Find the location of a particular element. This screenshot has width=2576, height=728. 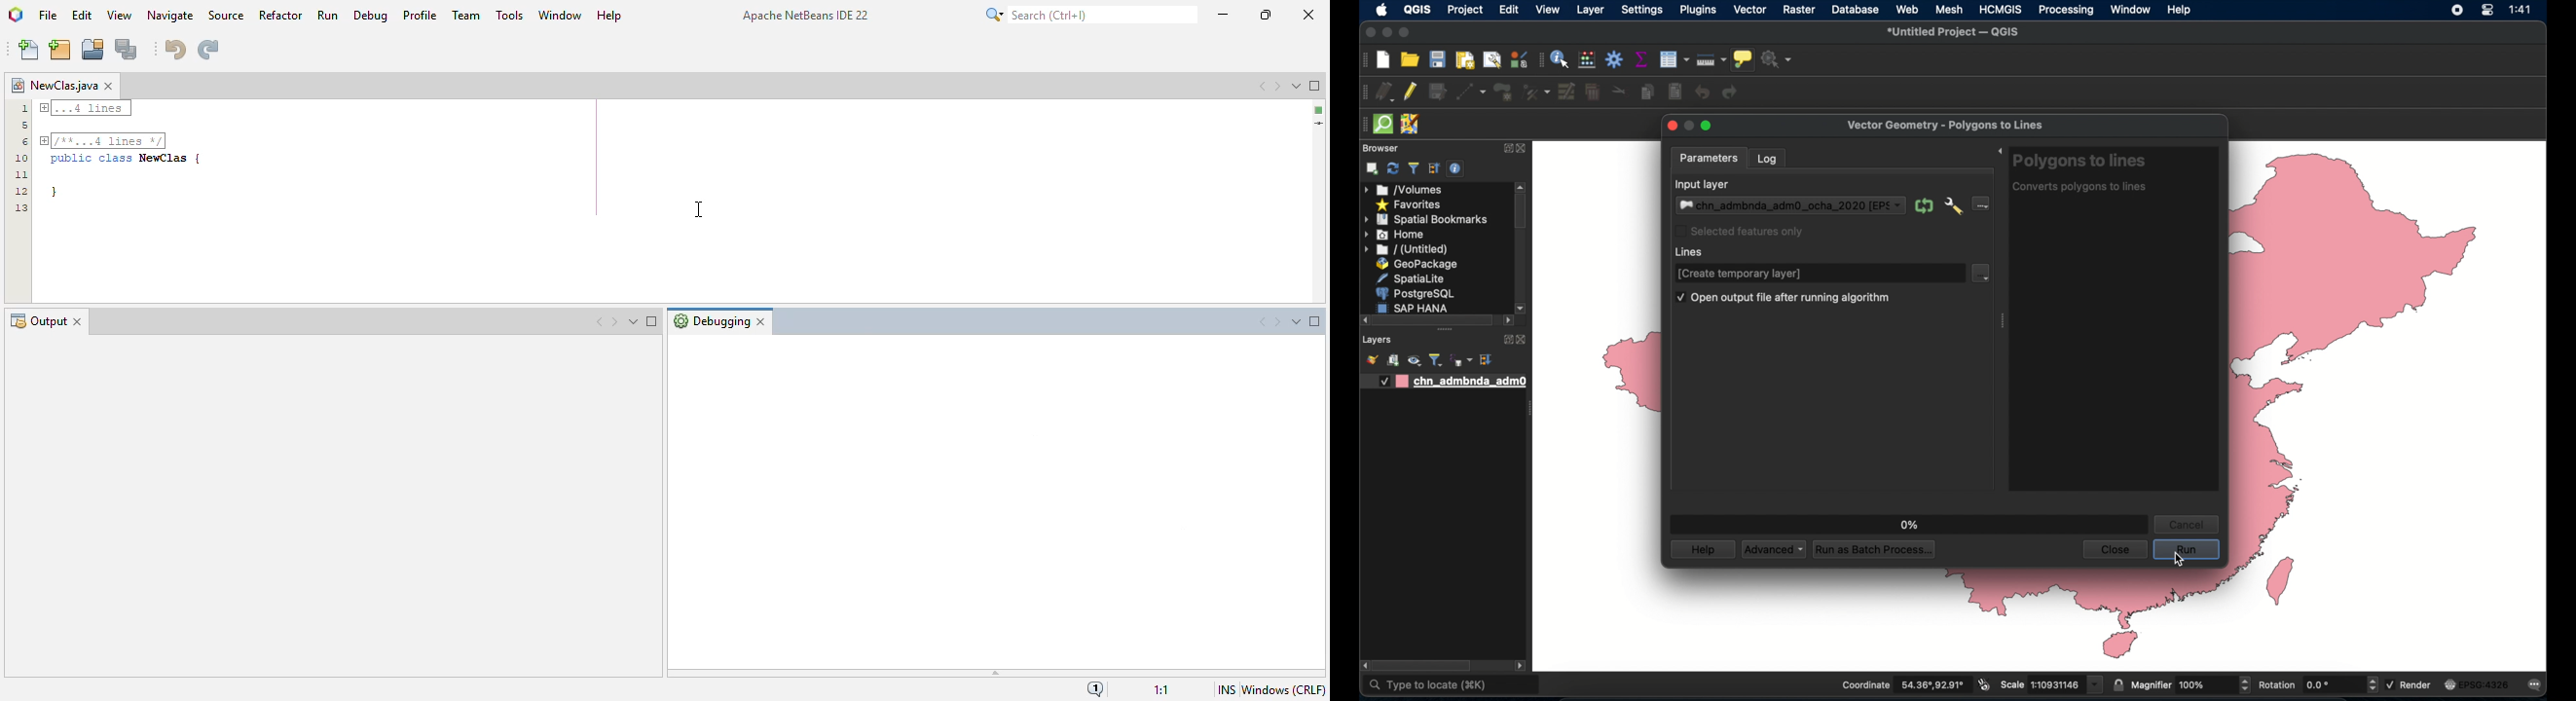

layer is located at coordinates (1589, 10).